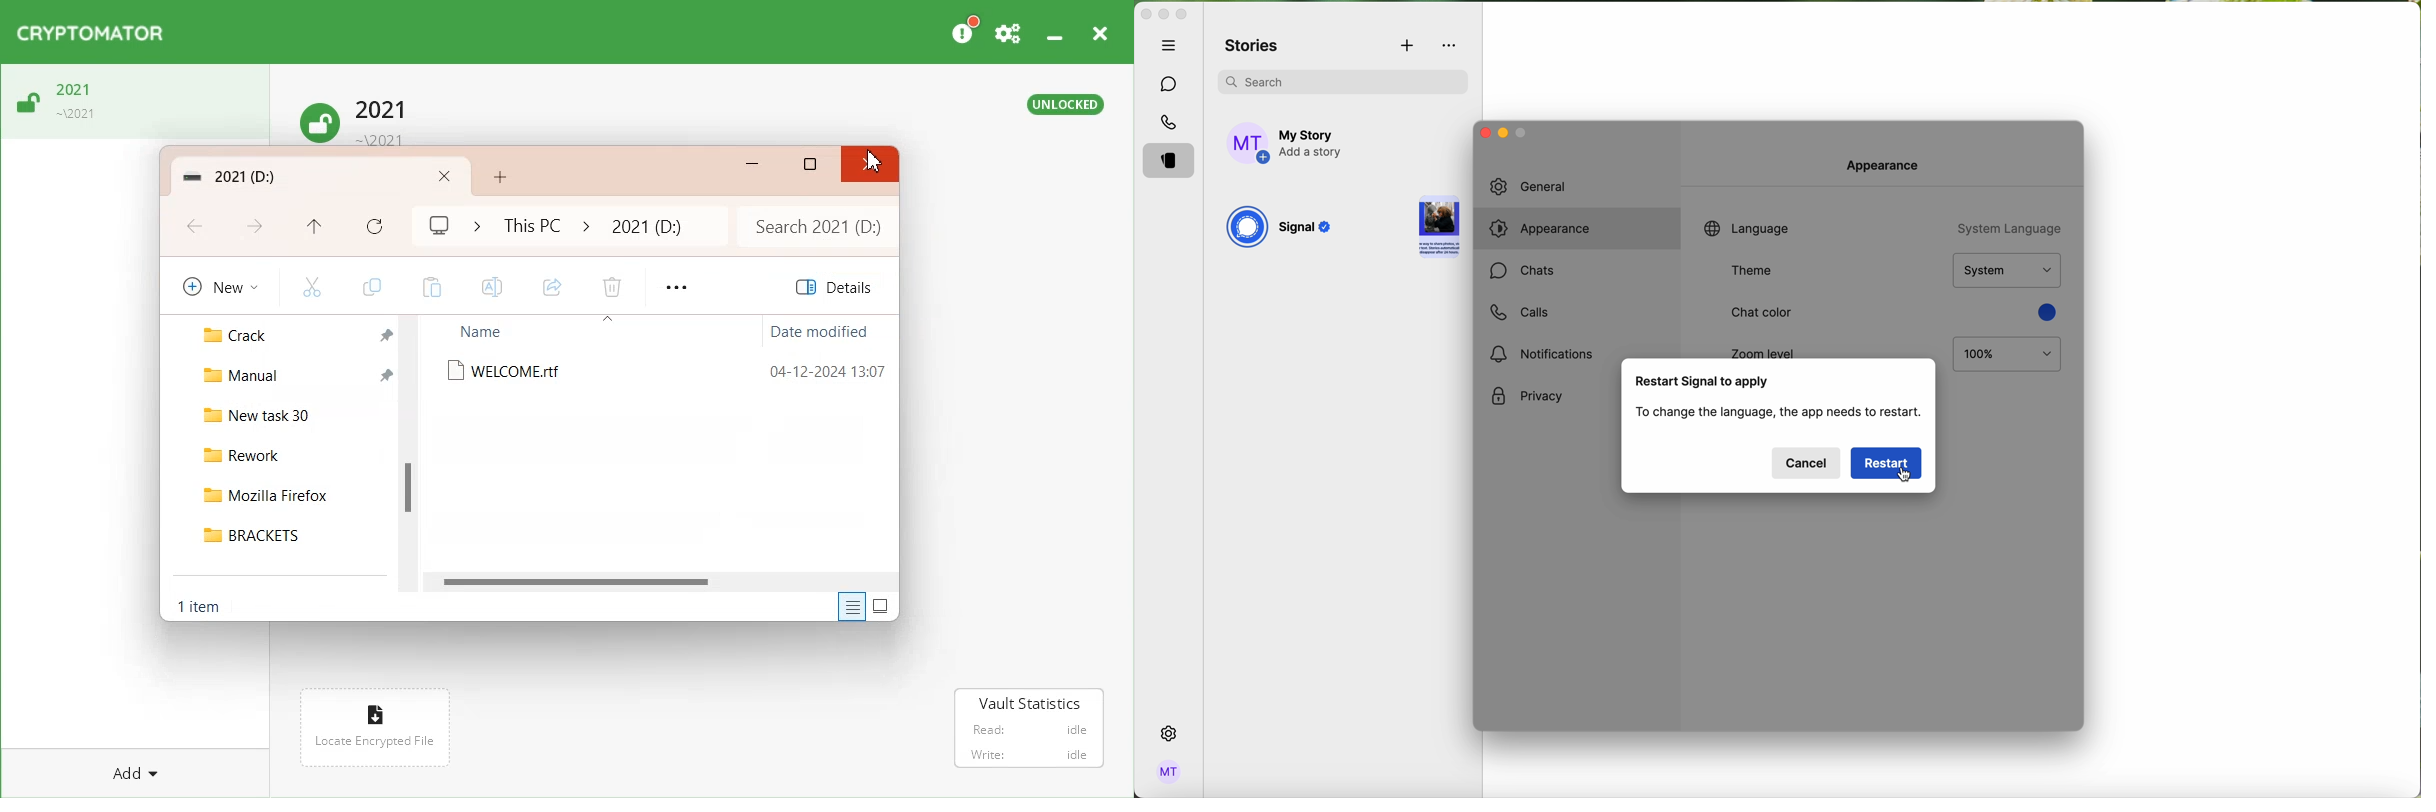  I want to click on icon, so click(608, 325).